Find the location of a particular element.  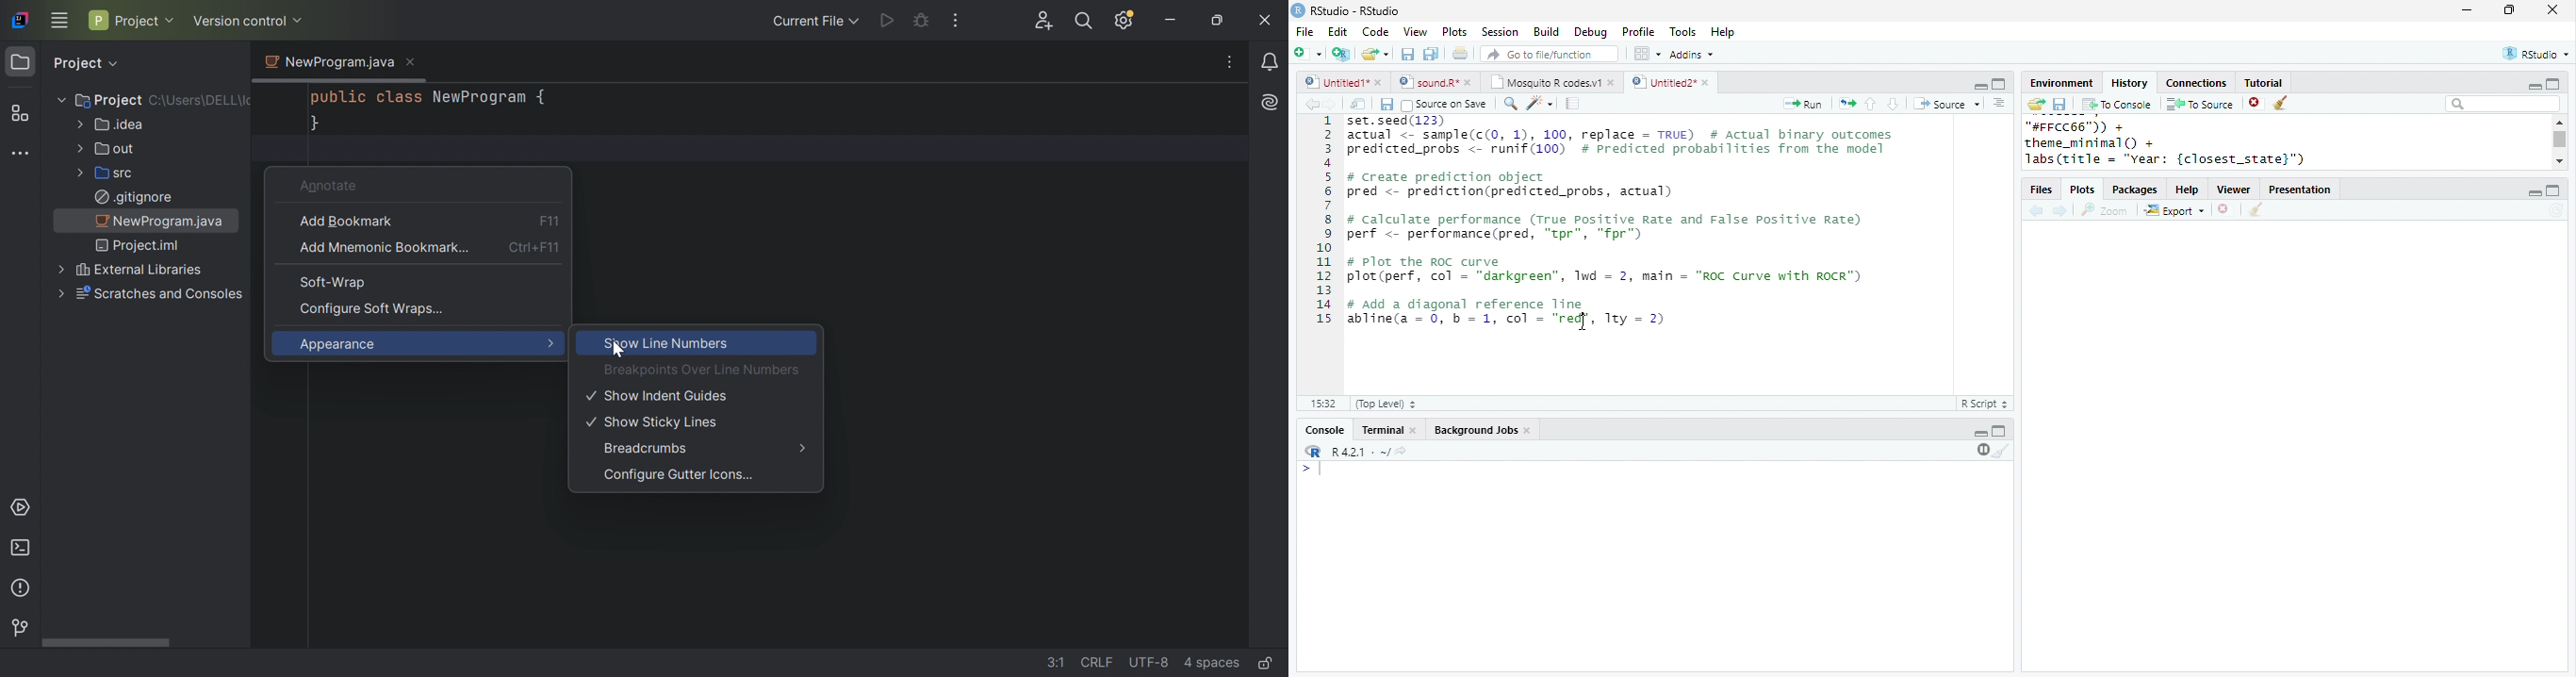

search is located at coordinates (1511, 104).